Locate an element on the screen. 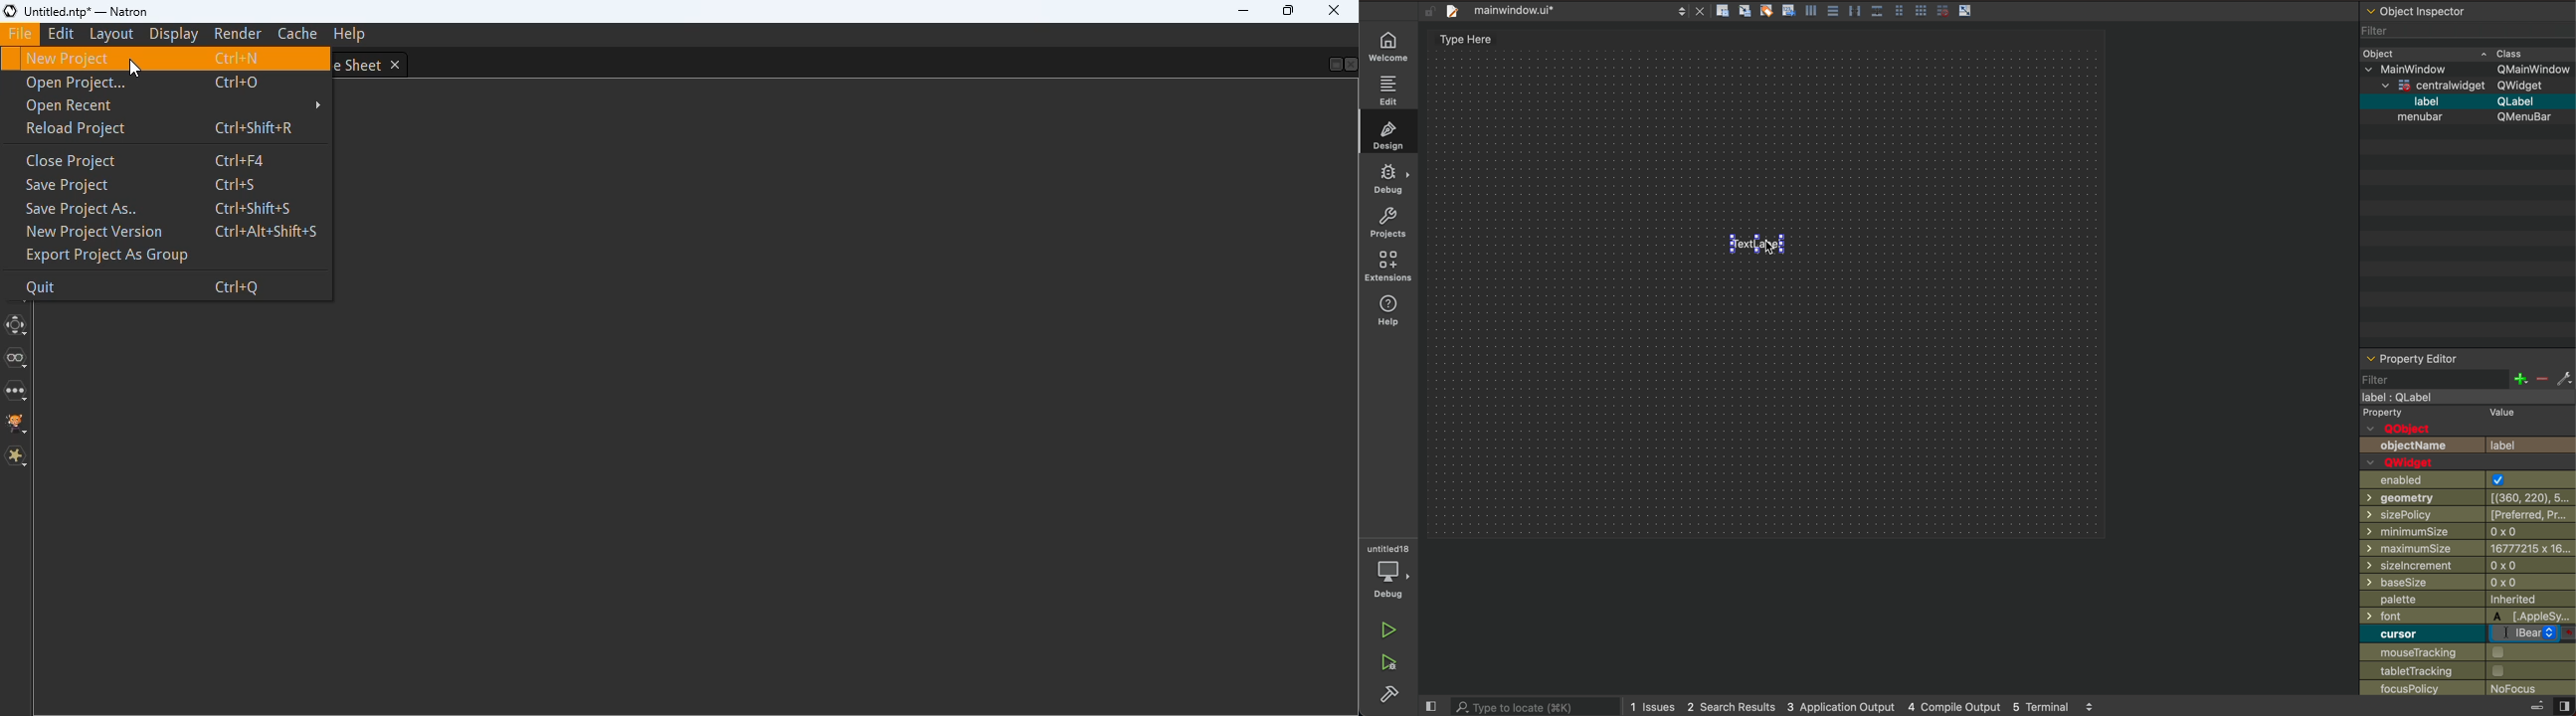 This screenshot has width=2576, height=728. extensions is located at coordinates (1388, 266).